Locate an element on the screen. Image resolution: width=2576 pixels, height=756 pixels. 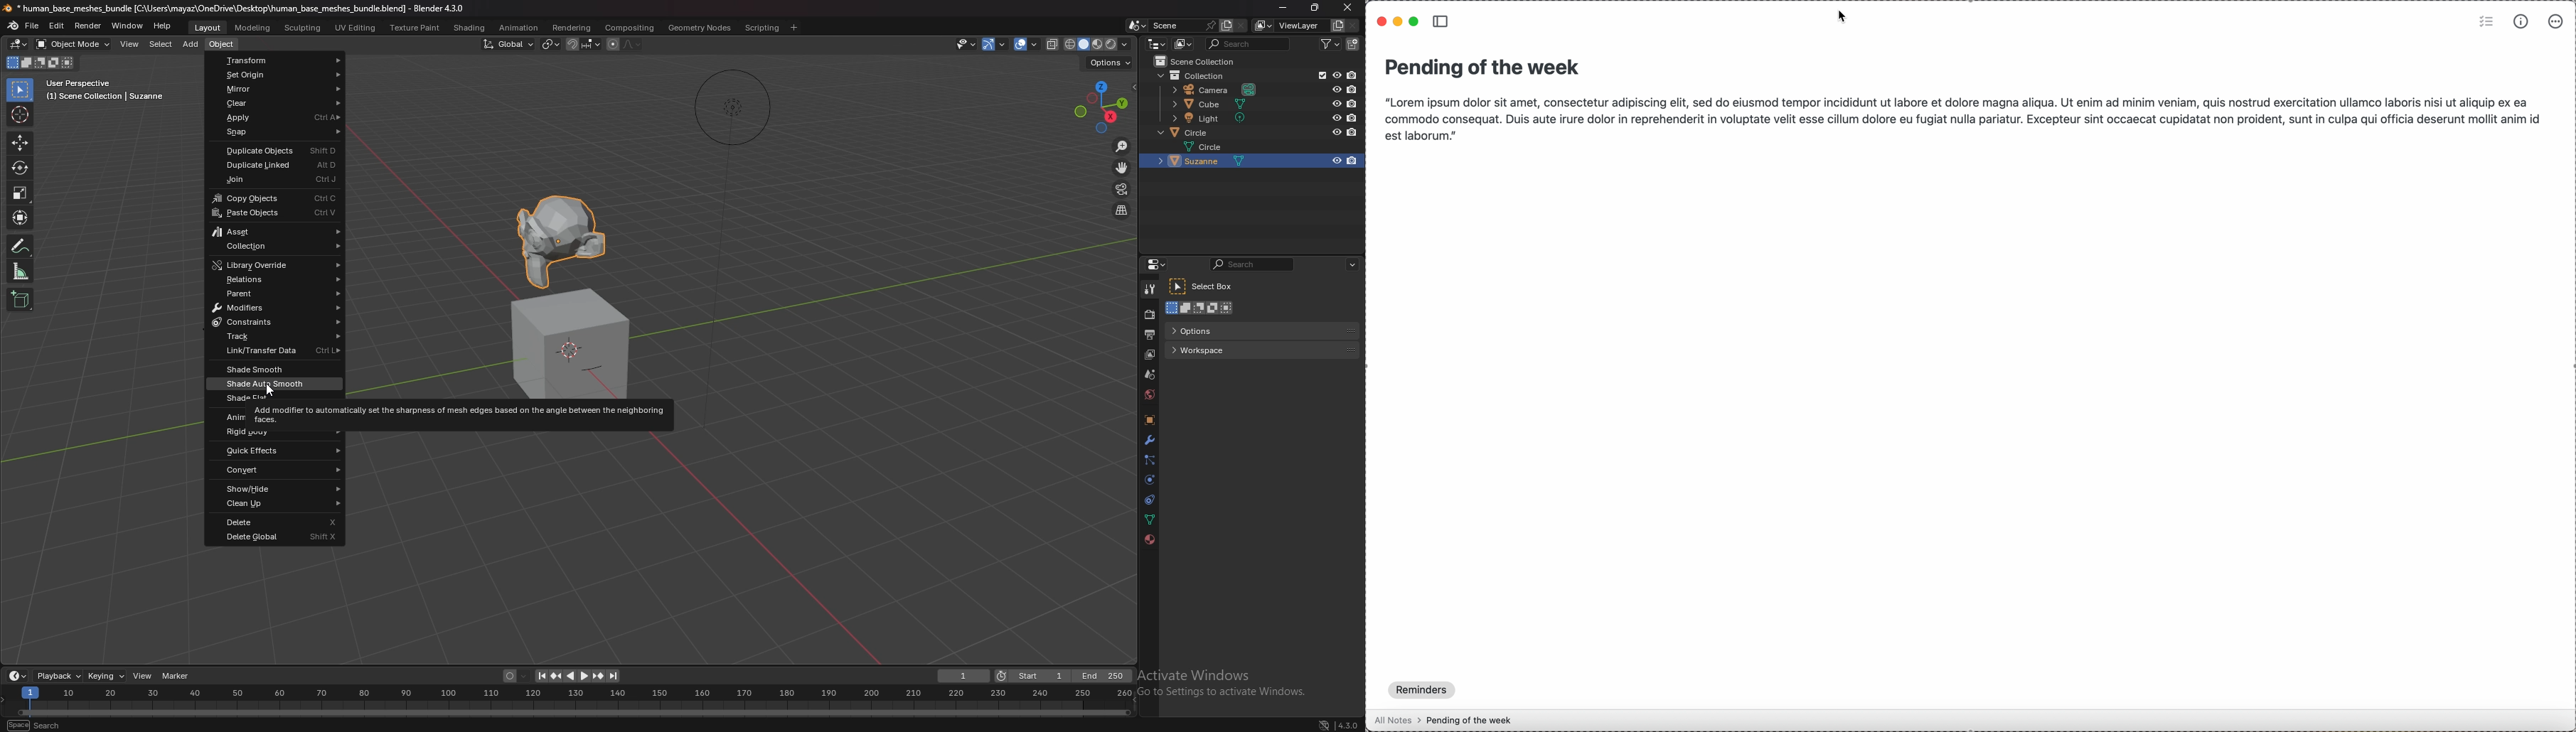
overlays is located at coordinates (1027, 44).